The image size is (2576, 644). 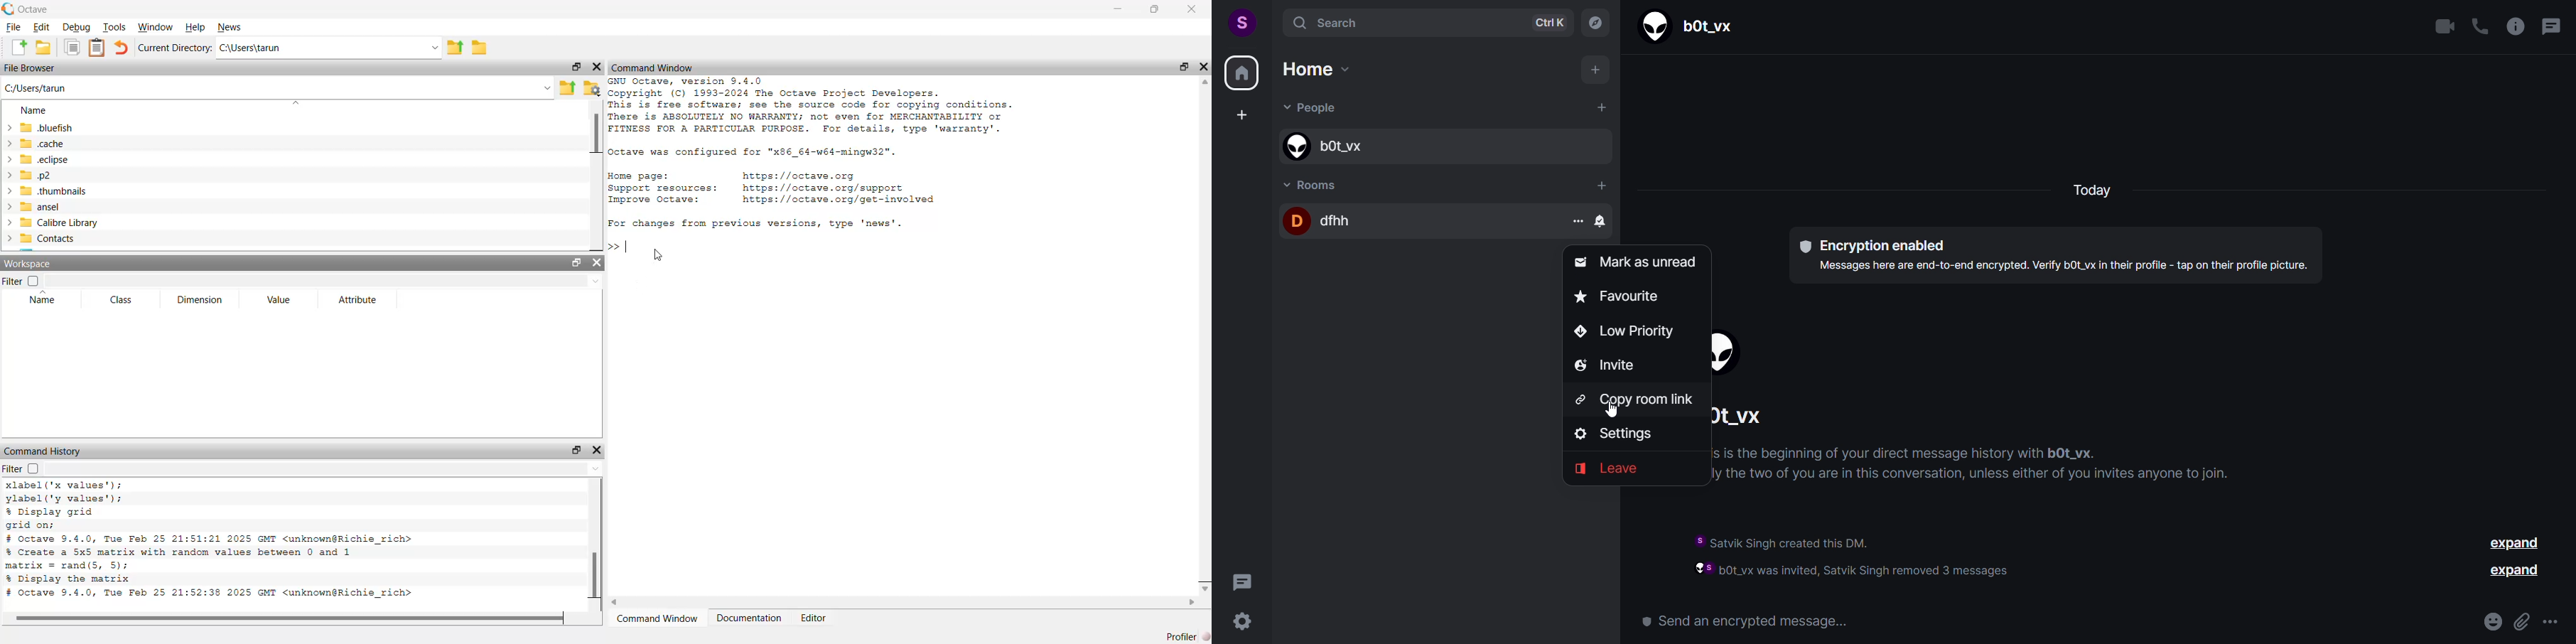 What do you see at coordinates (1421, 21) in the screenshot?
I see `search` at bounding box center [1421, 21].